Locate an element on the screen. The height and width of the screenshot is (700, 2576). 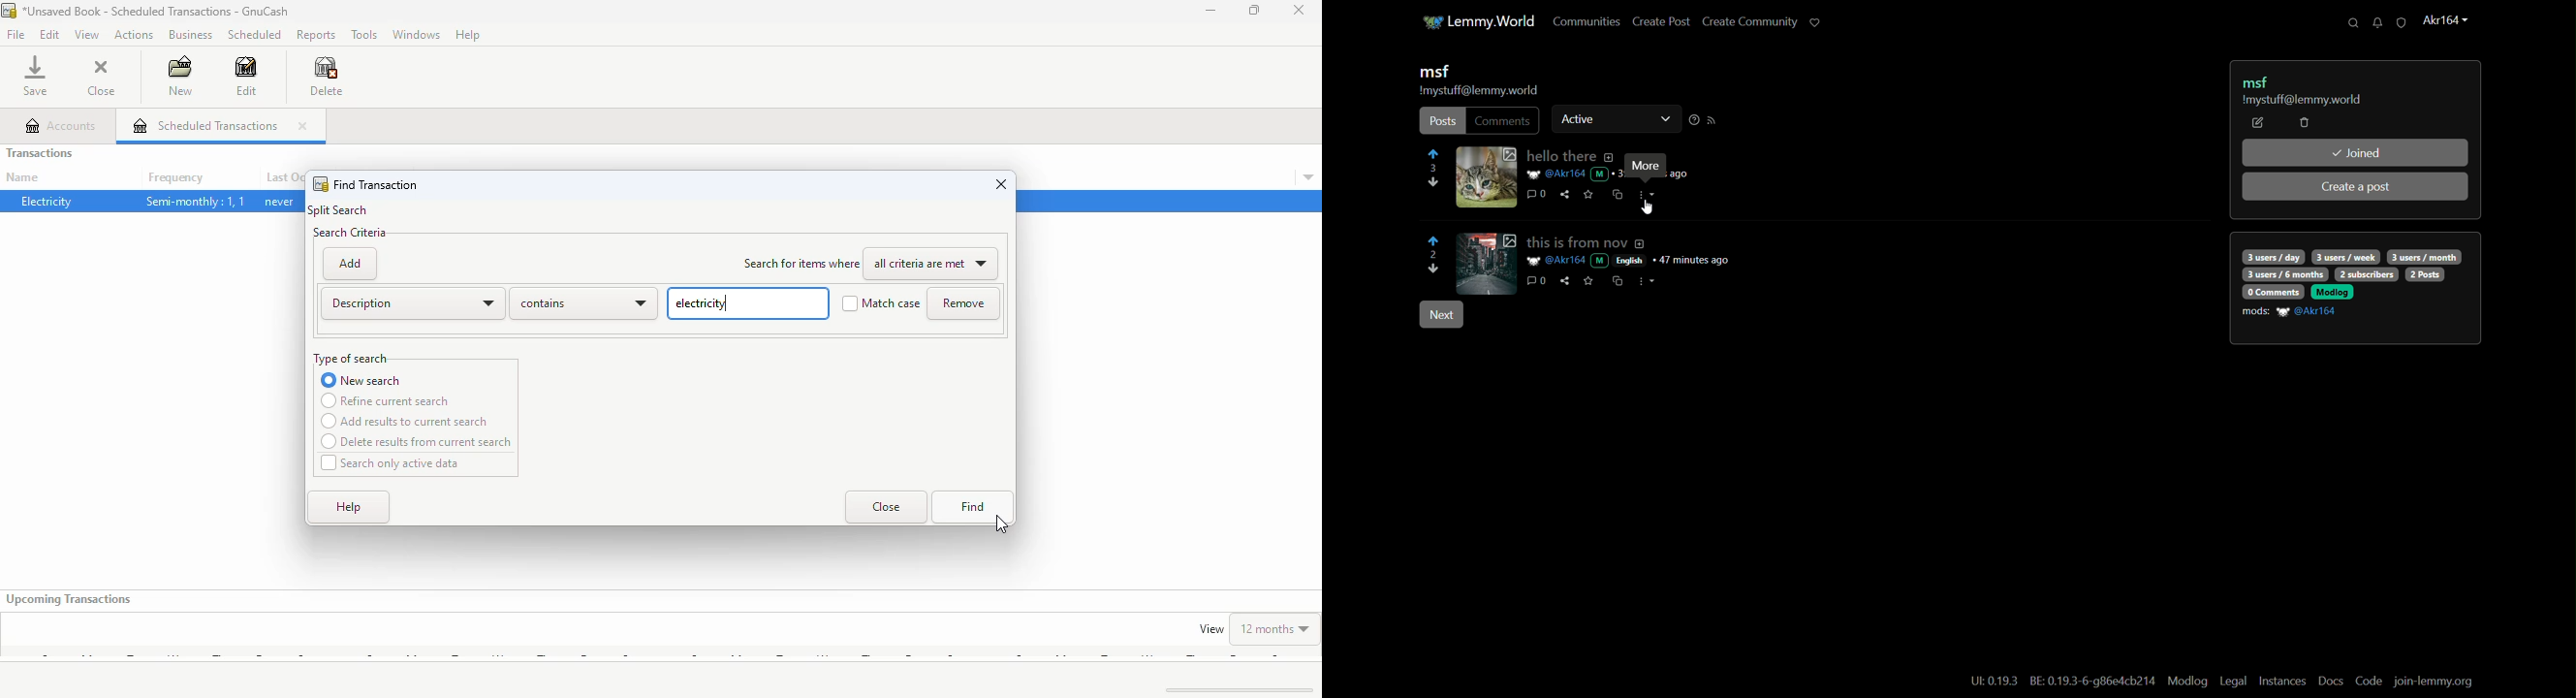
close is located at coordinates (1002, 183).